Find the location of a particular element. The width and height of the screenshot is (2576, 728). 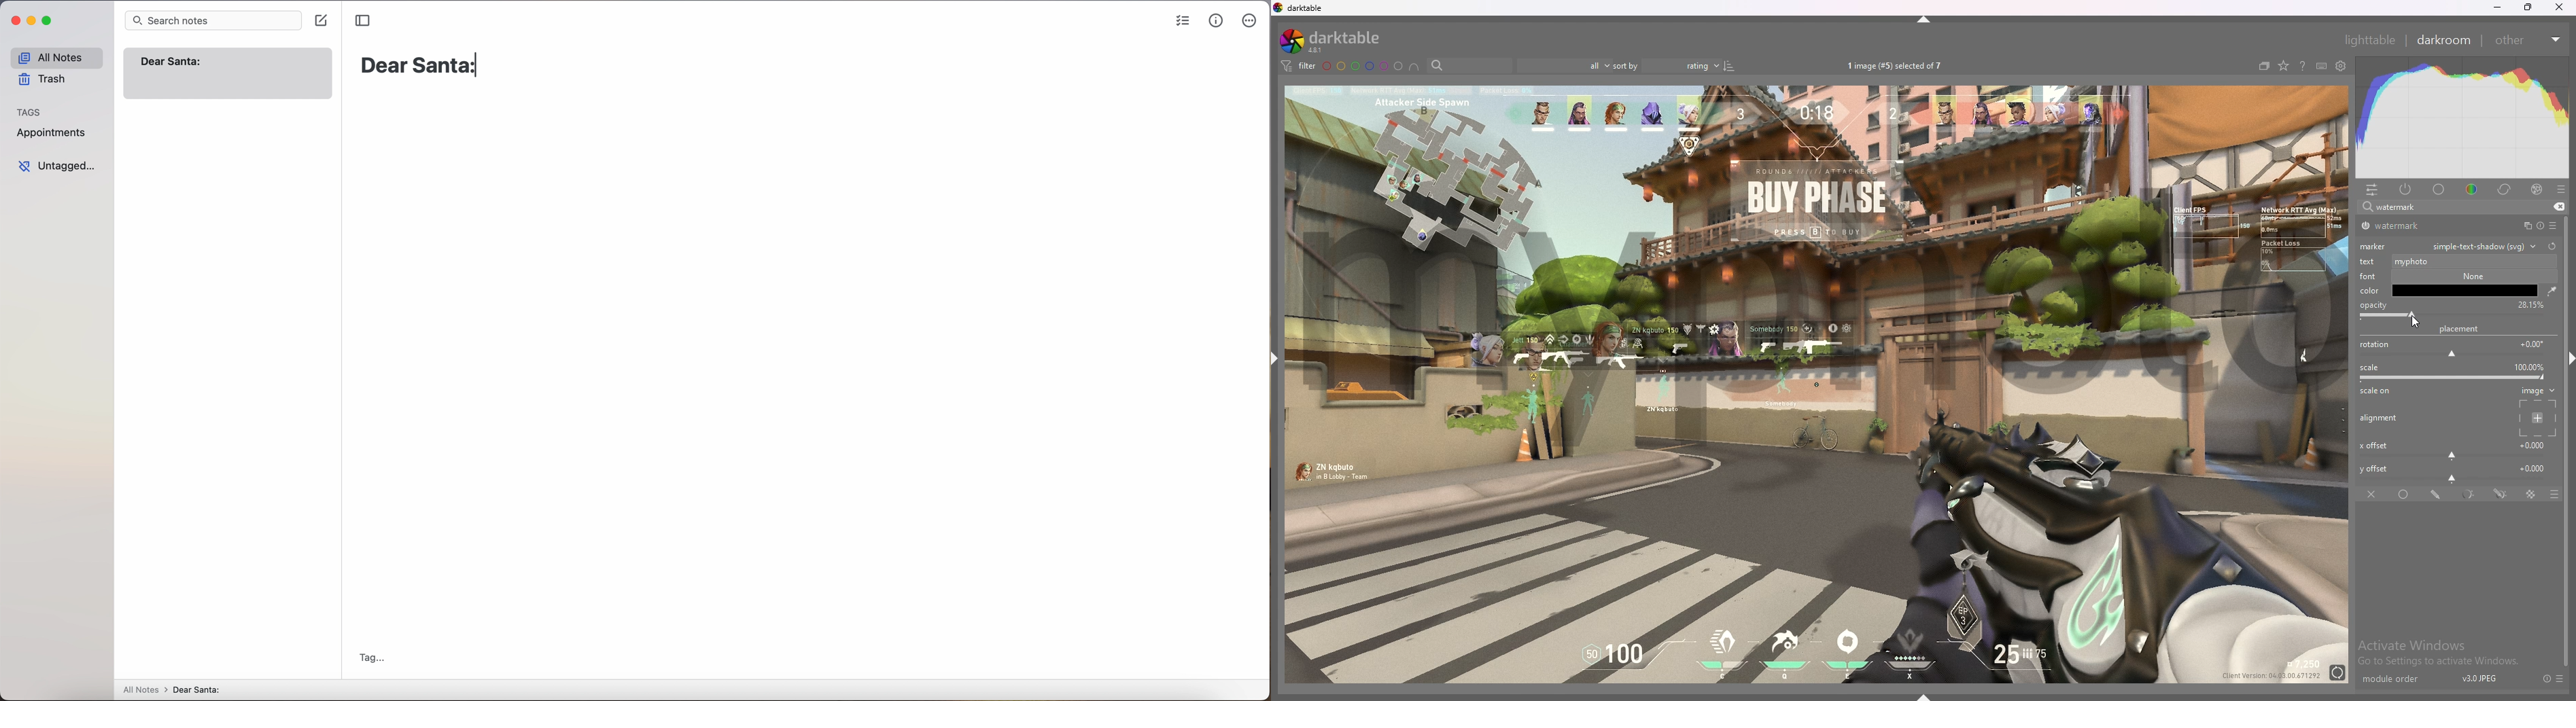

maximize app is located at coordinates (48, 20).